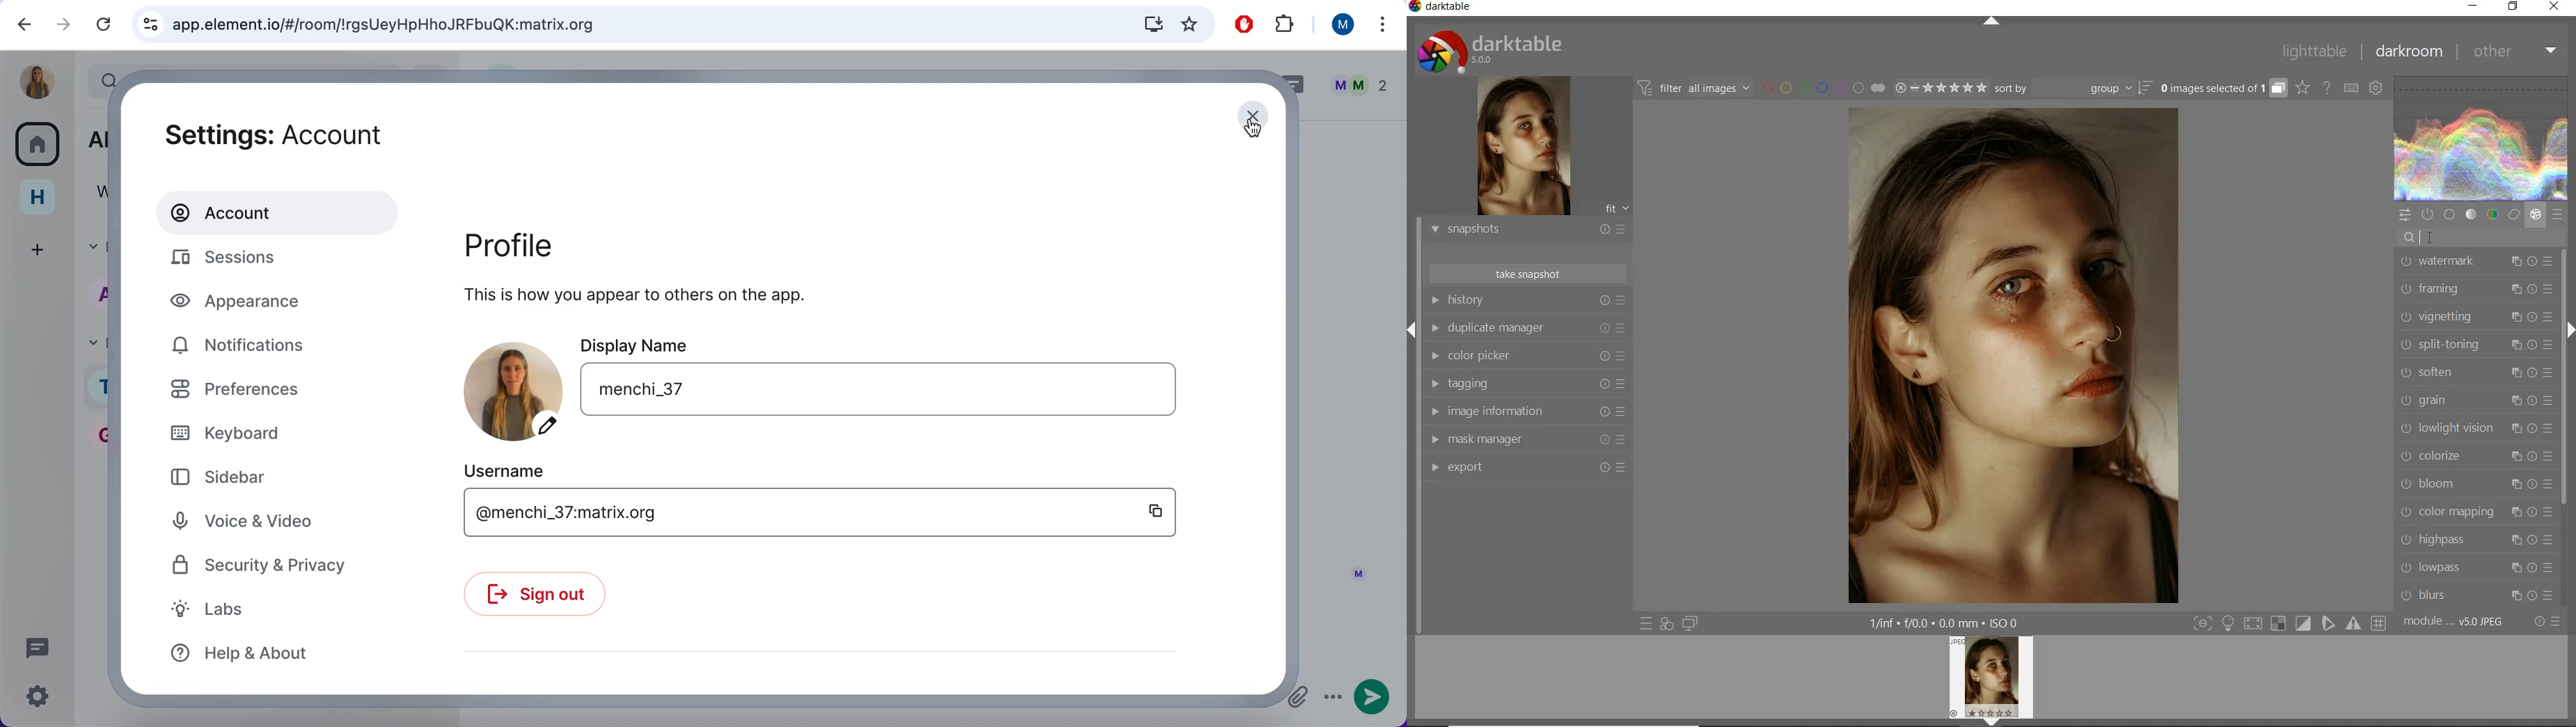 The image size is (2576, 728). What do you see at coordinates (2430, 239) in the screenshot?
I see `CURSOR` at bounding box center [2430, 239].